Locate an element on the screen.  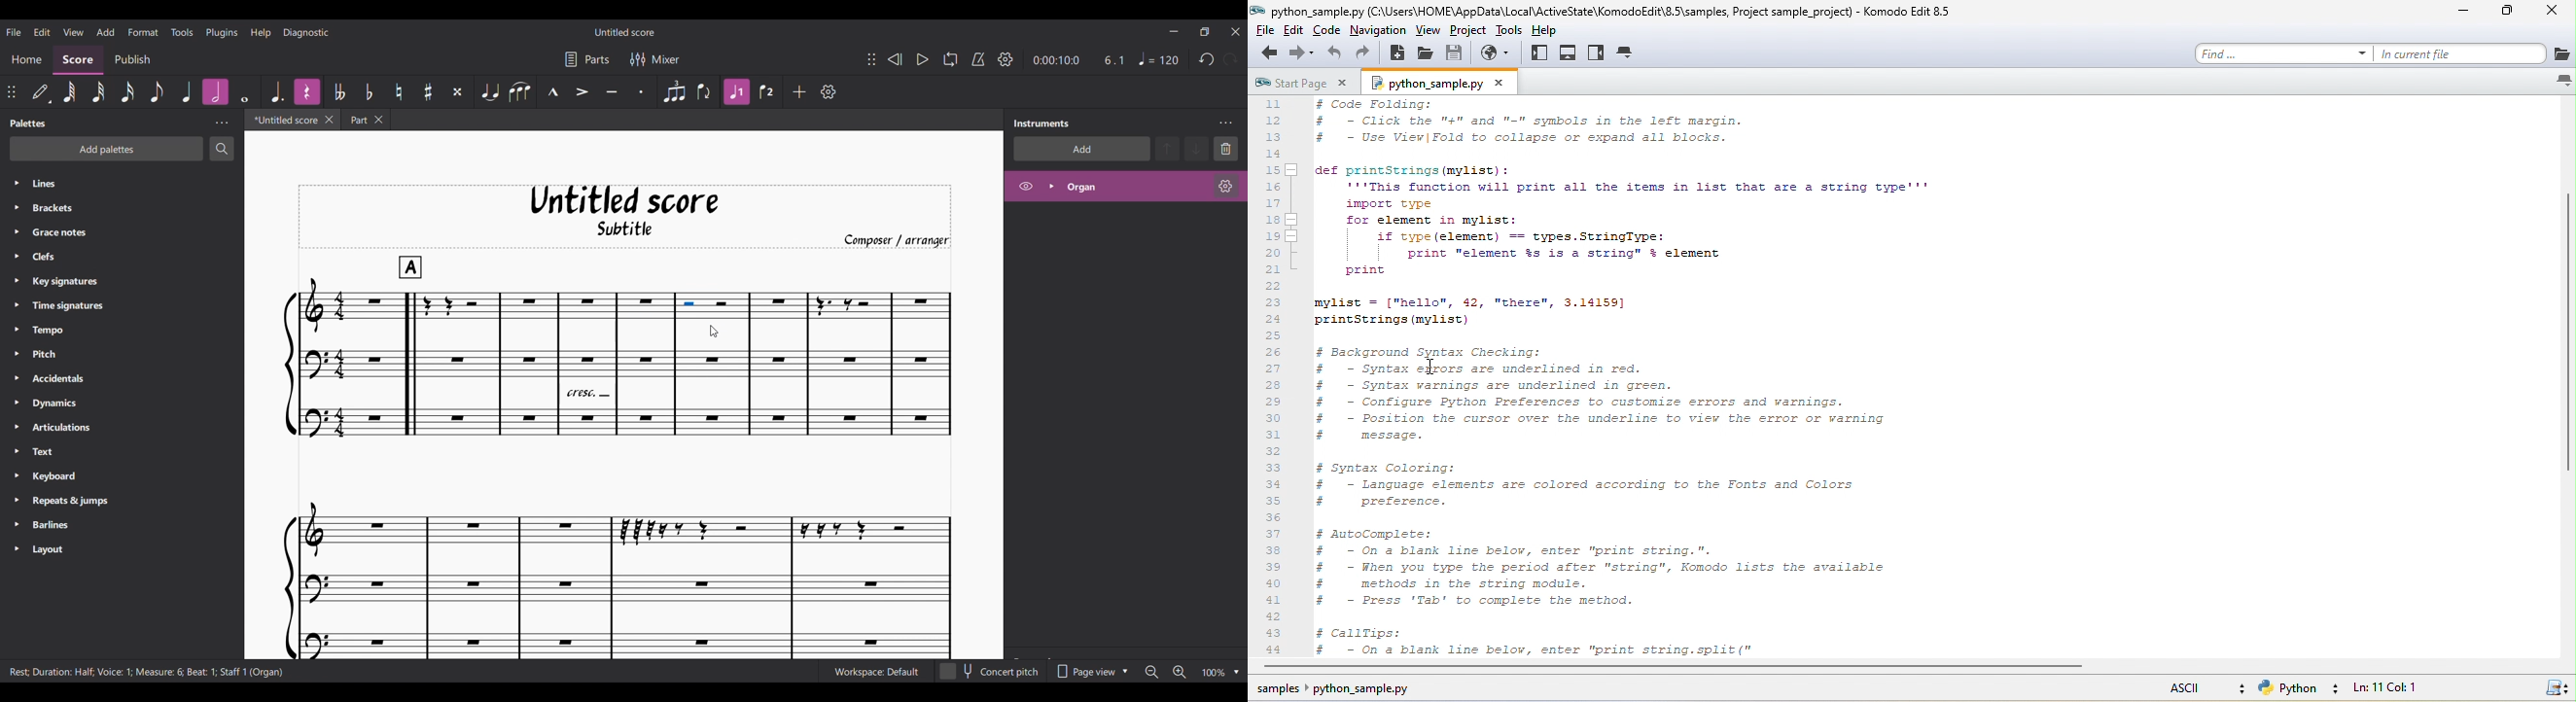
Playback settings is located at coordinates (1006, 59).